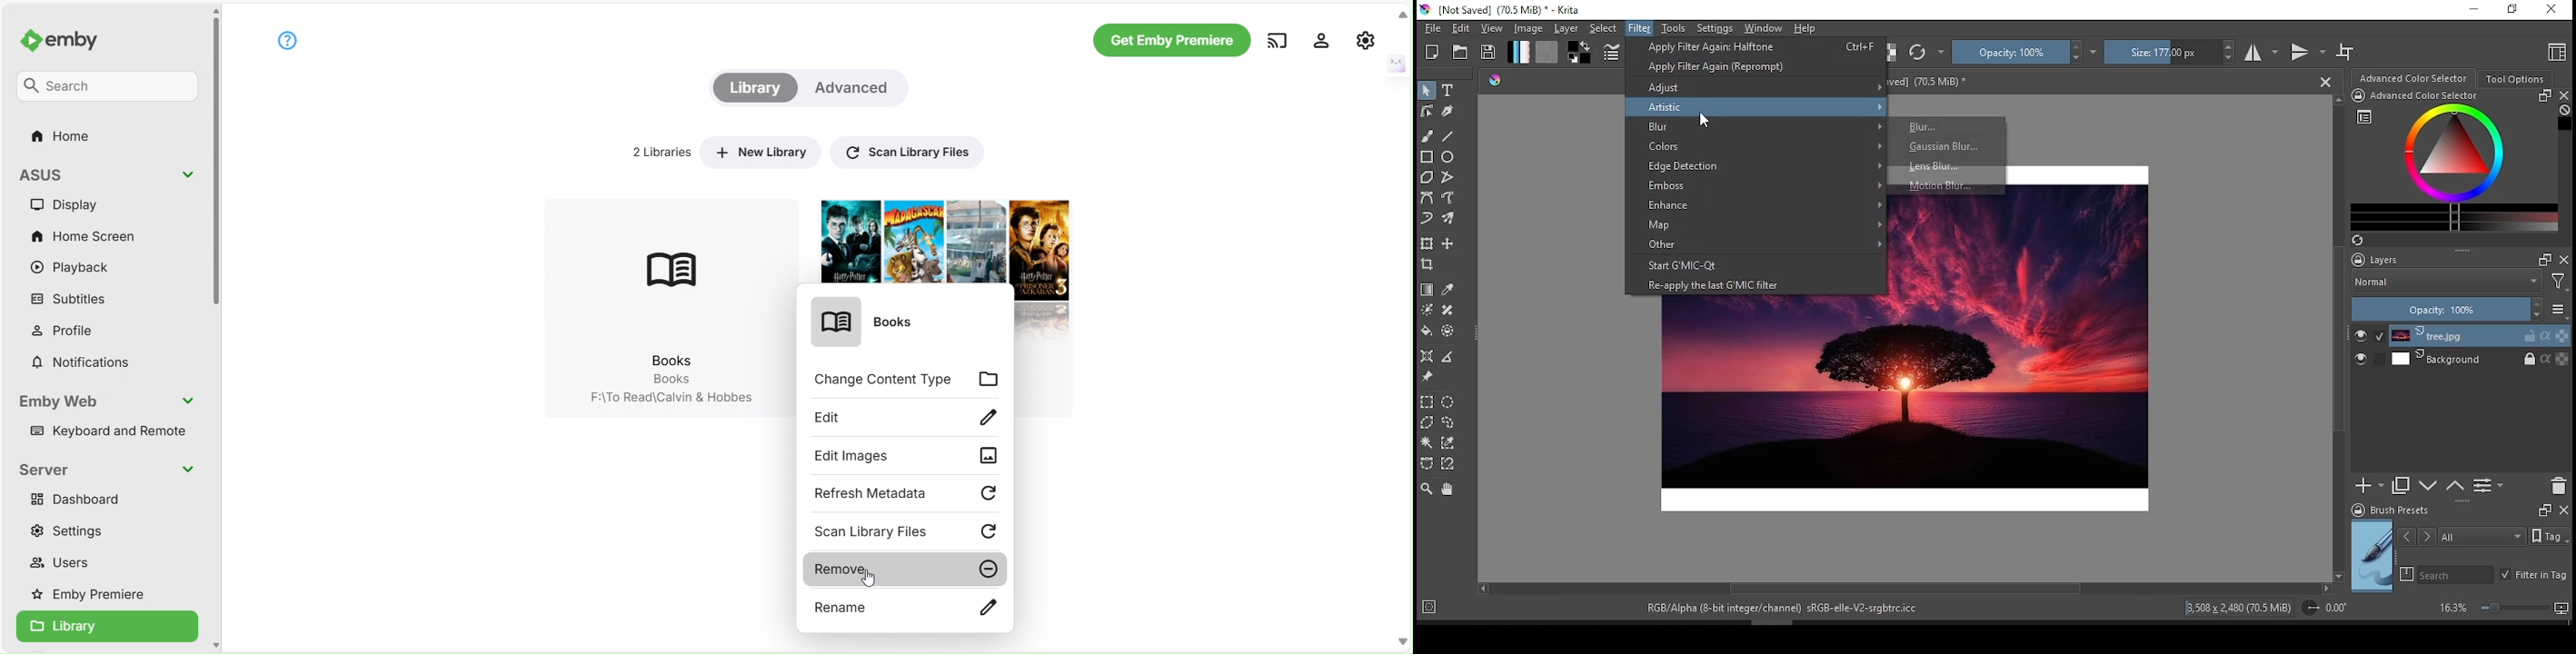 The image size is (2576, 672). What do you see at coordinates (84, 234) in the screenshot?
I see `Home Screen` at bounding box center [84, 234].